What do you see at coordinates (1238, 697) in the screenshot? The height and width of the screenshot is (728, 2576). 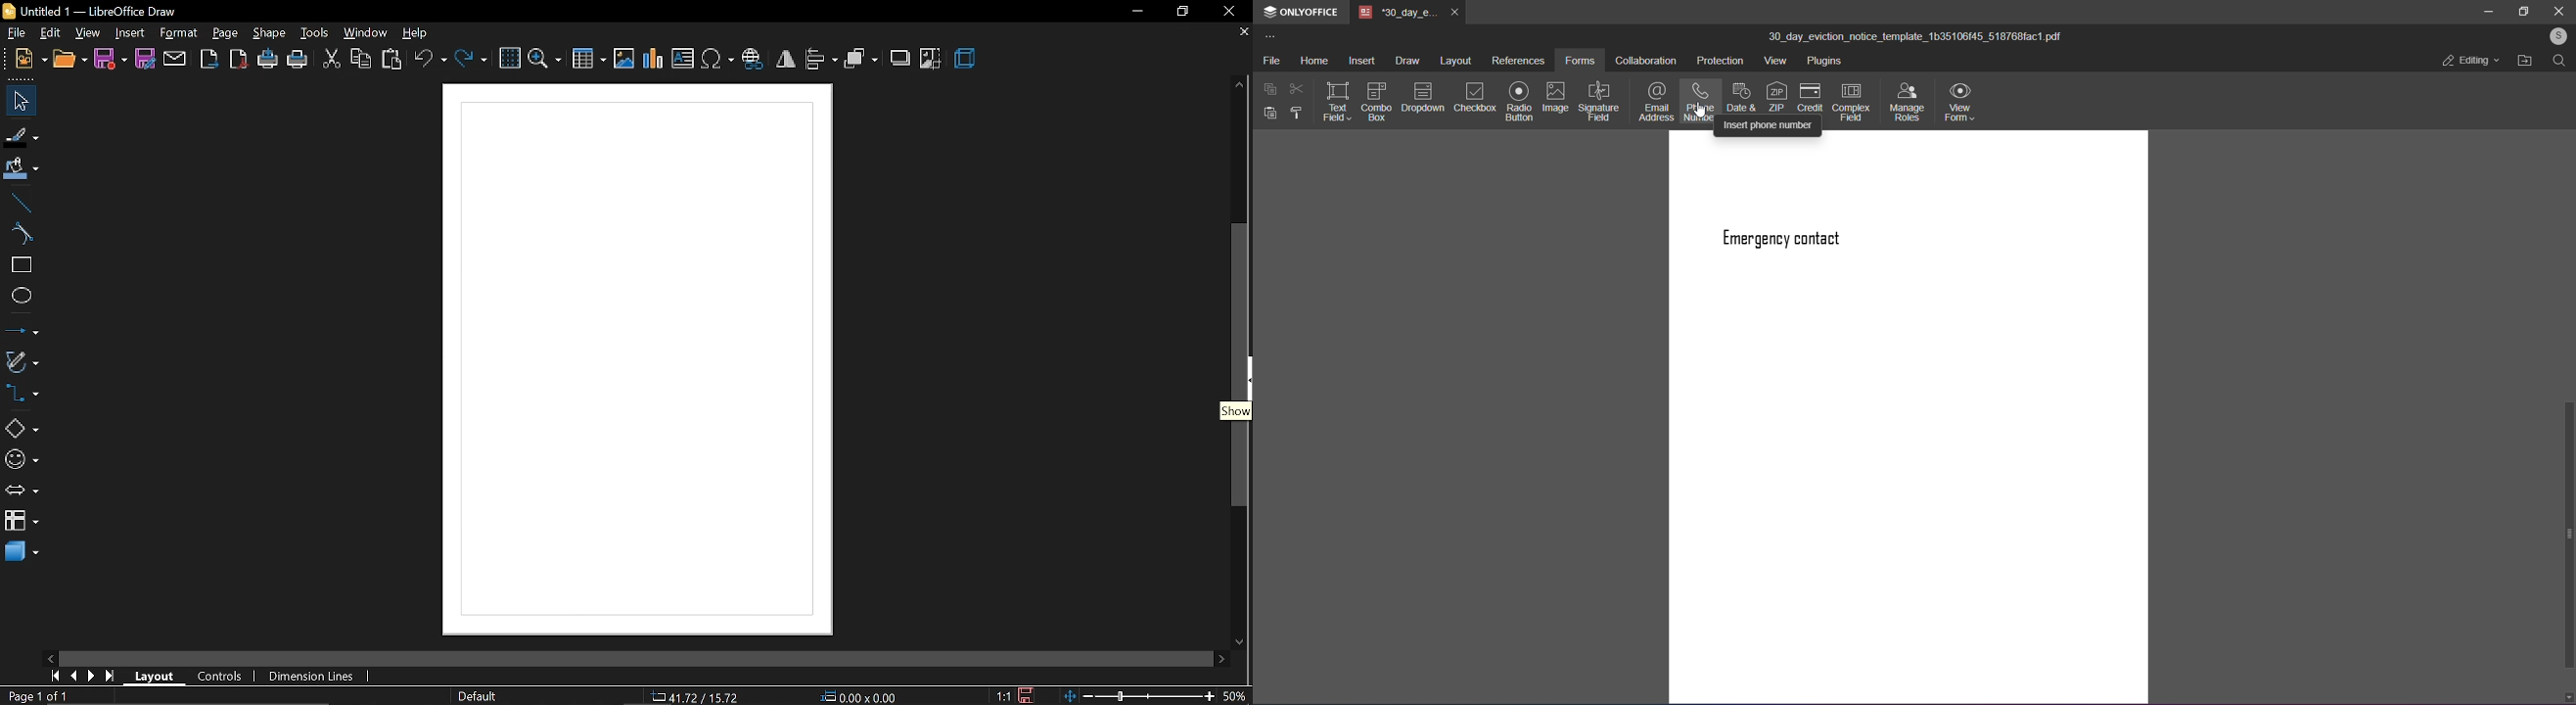 I see `current zoom` at bounding box center [1238, 697].